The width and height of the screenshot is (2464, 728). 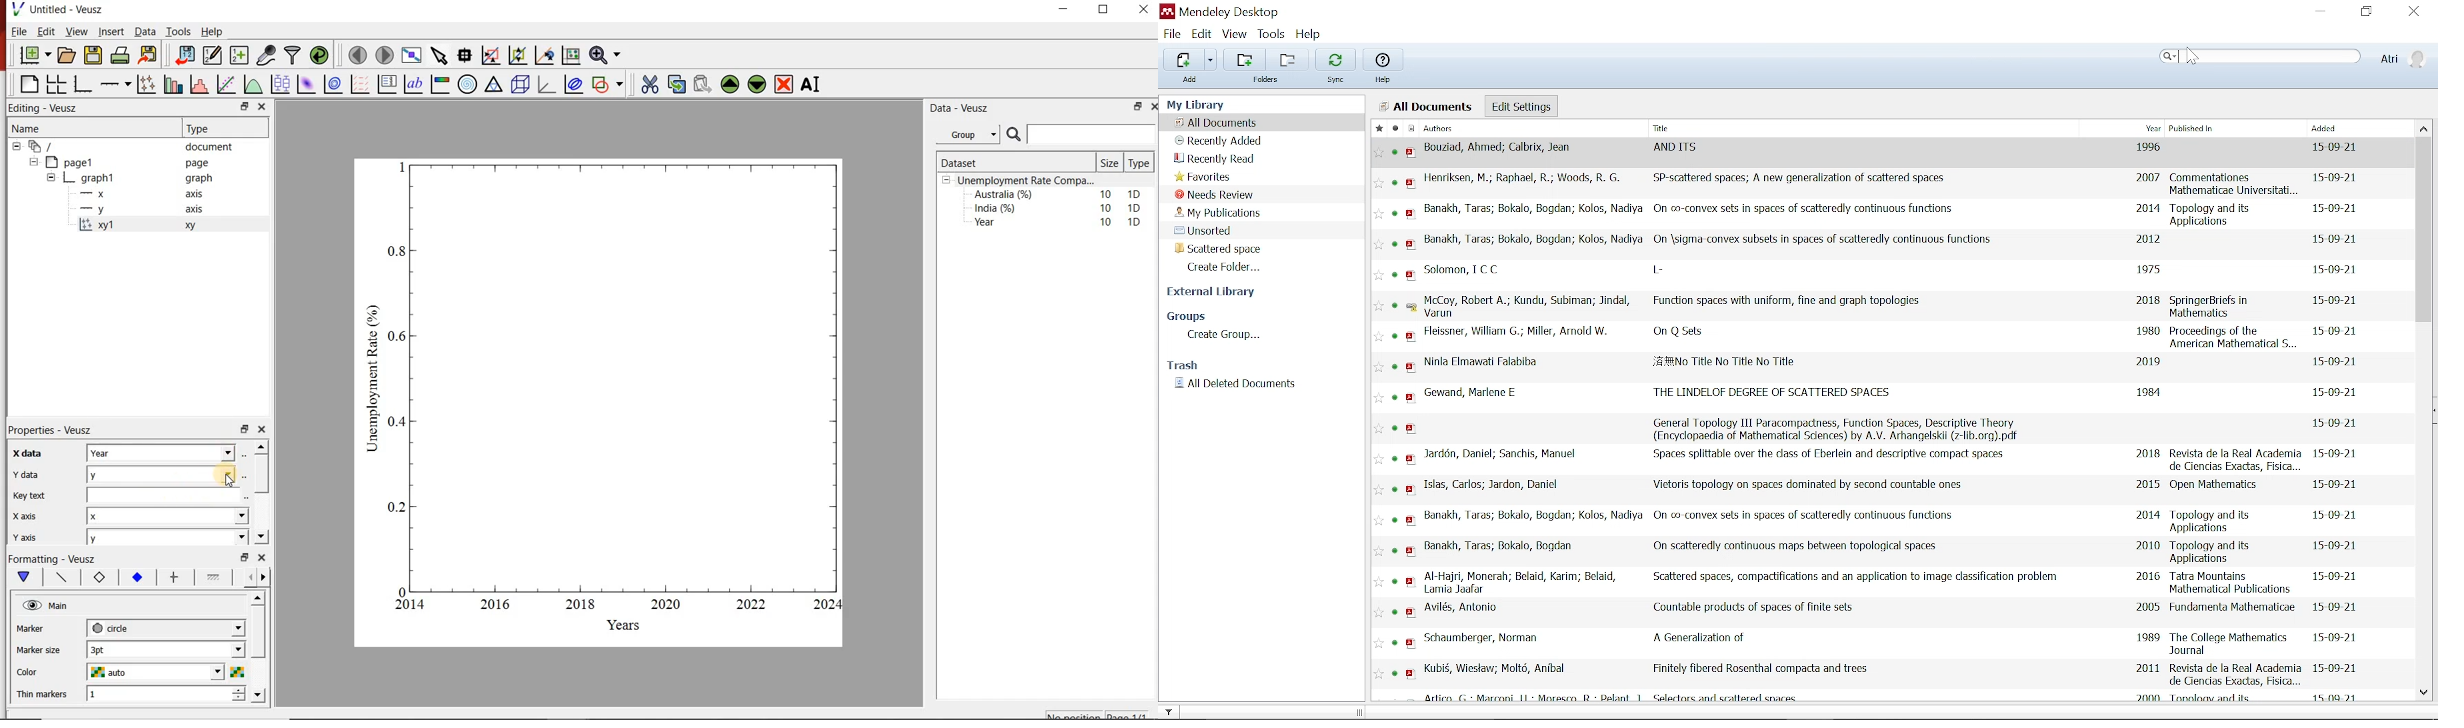 What do you see at coordinates (1195, 365) in the screenshot?
I see `Trash` at bounding box center [1195, 365].